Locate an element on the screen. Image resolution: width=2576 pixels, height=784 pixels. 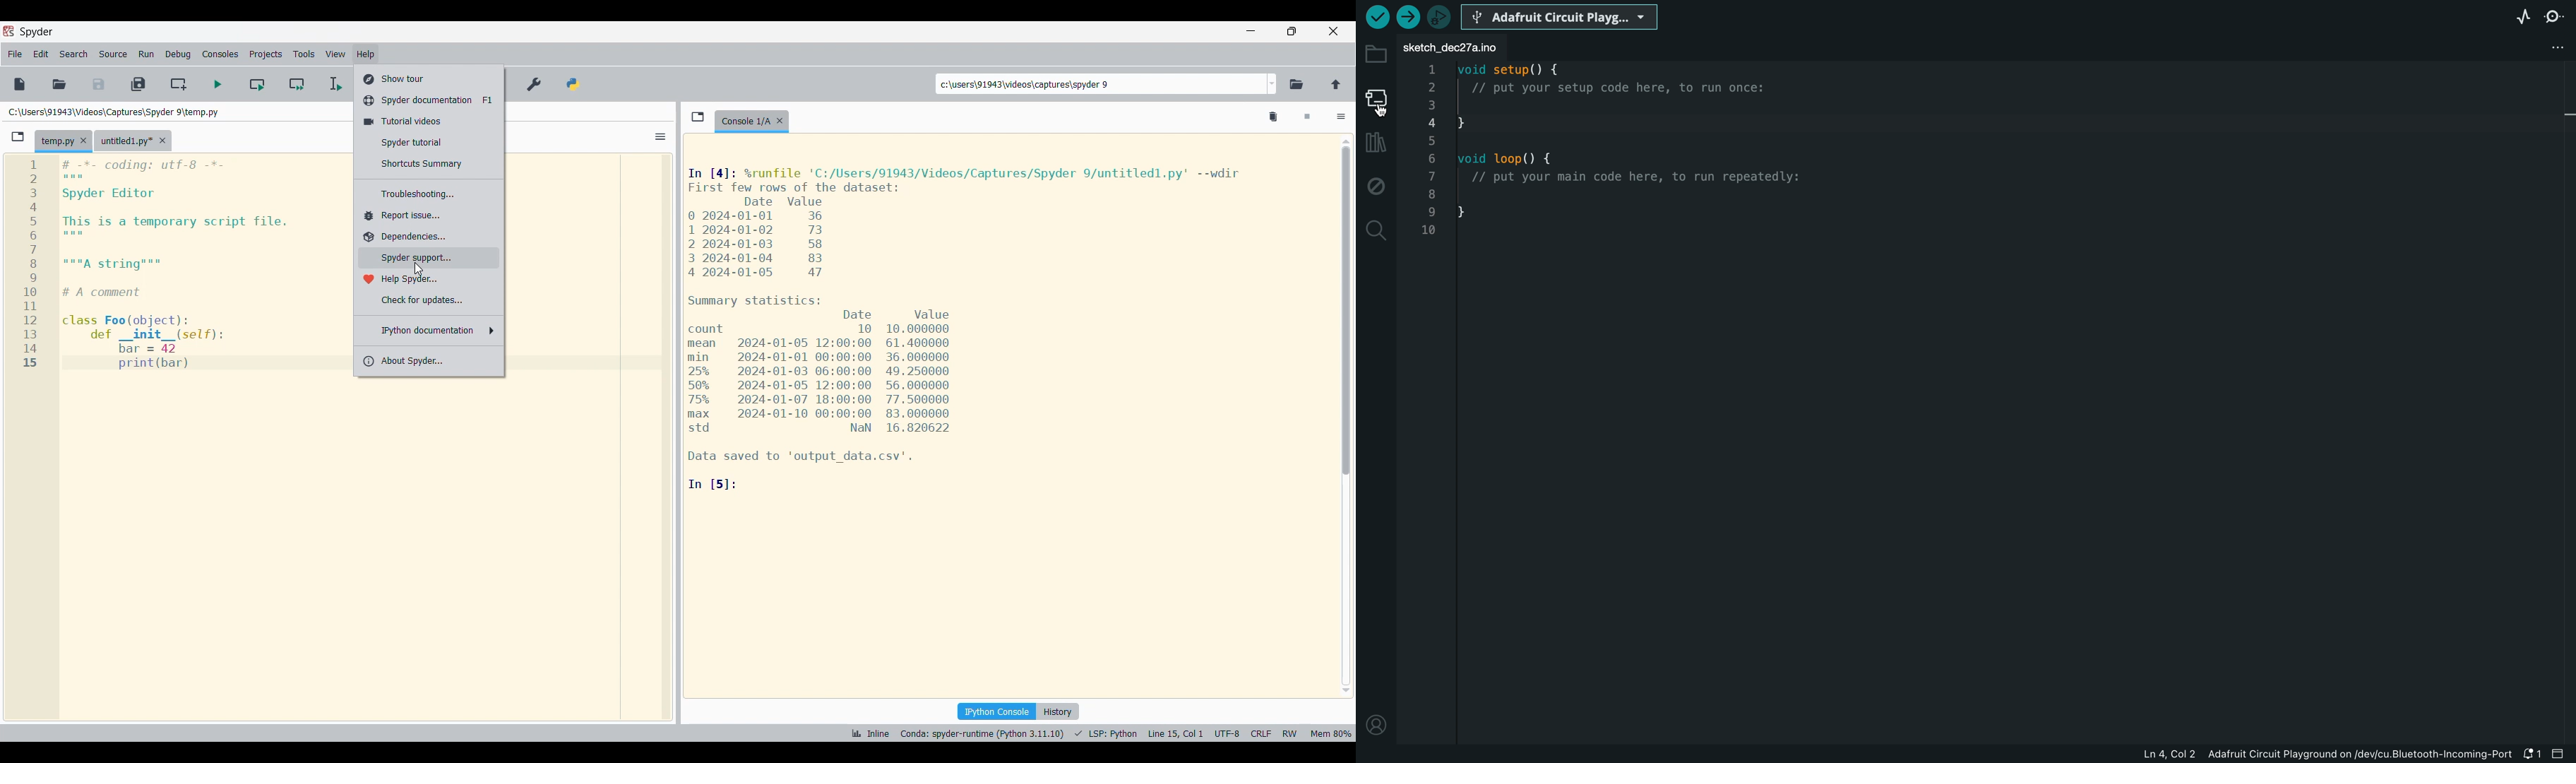
PYTHONPATH manager is located at coordinates (573, 85).